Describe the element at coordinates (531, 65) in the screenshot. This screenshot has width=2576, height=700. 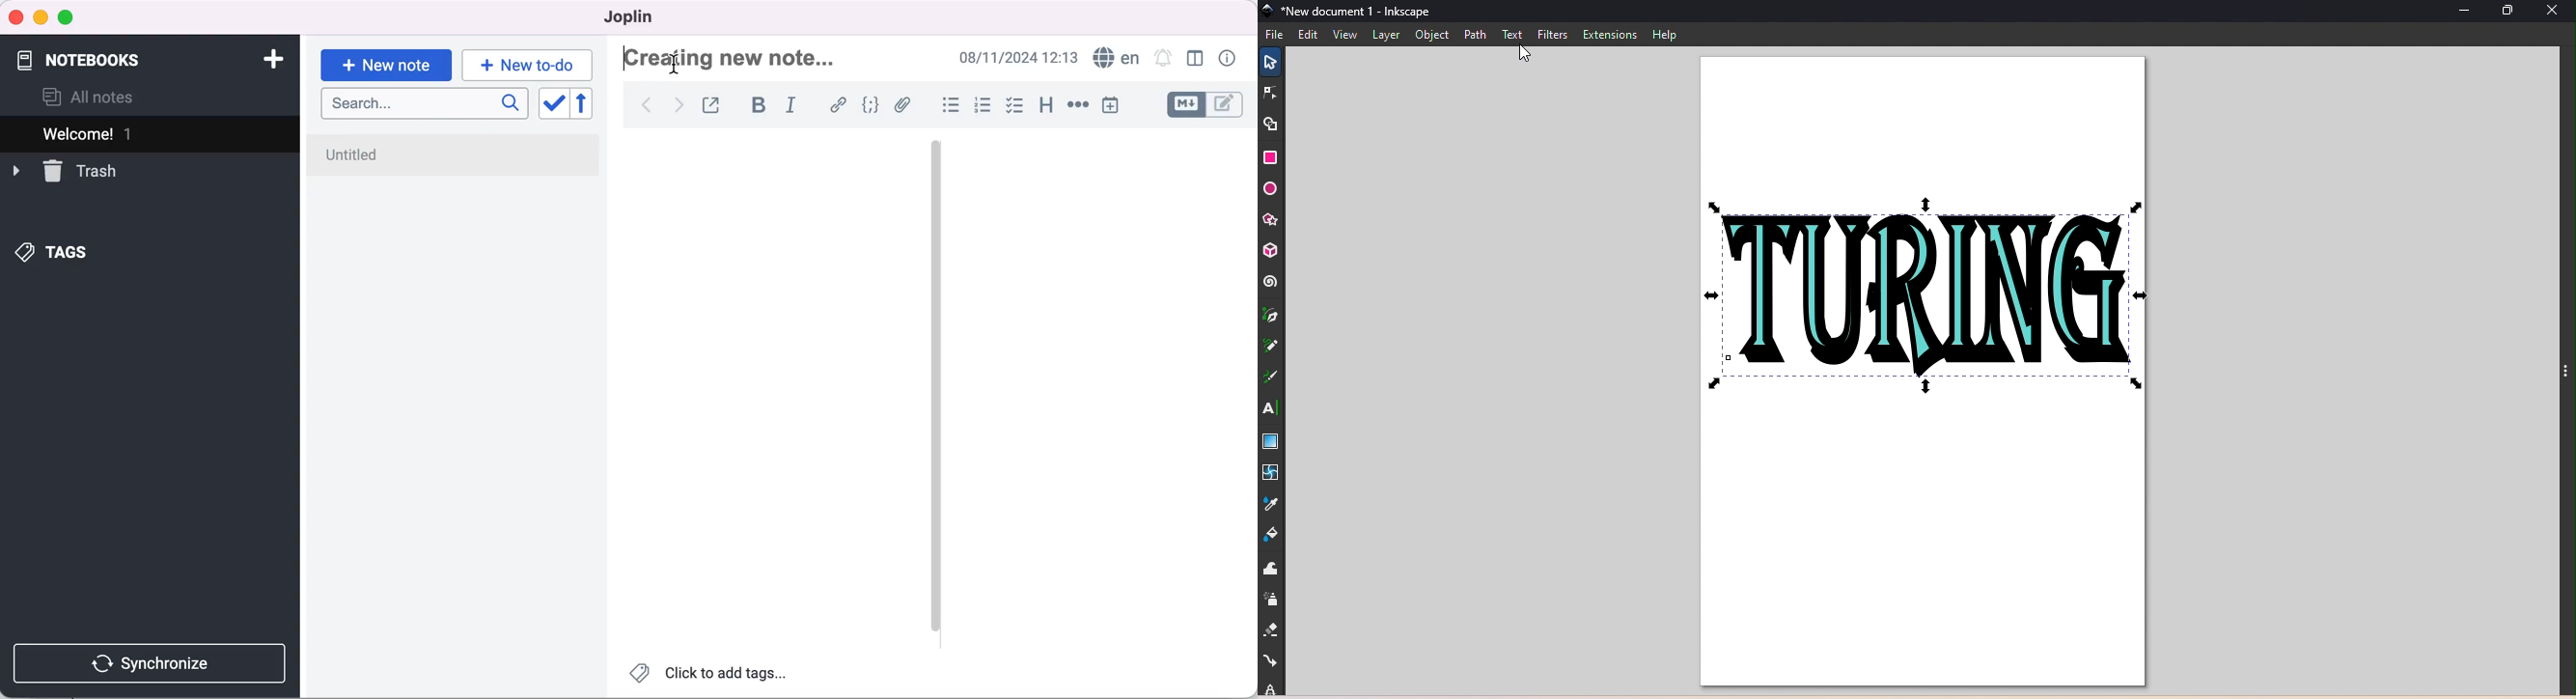
I see `new to-do` at that location.